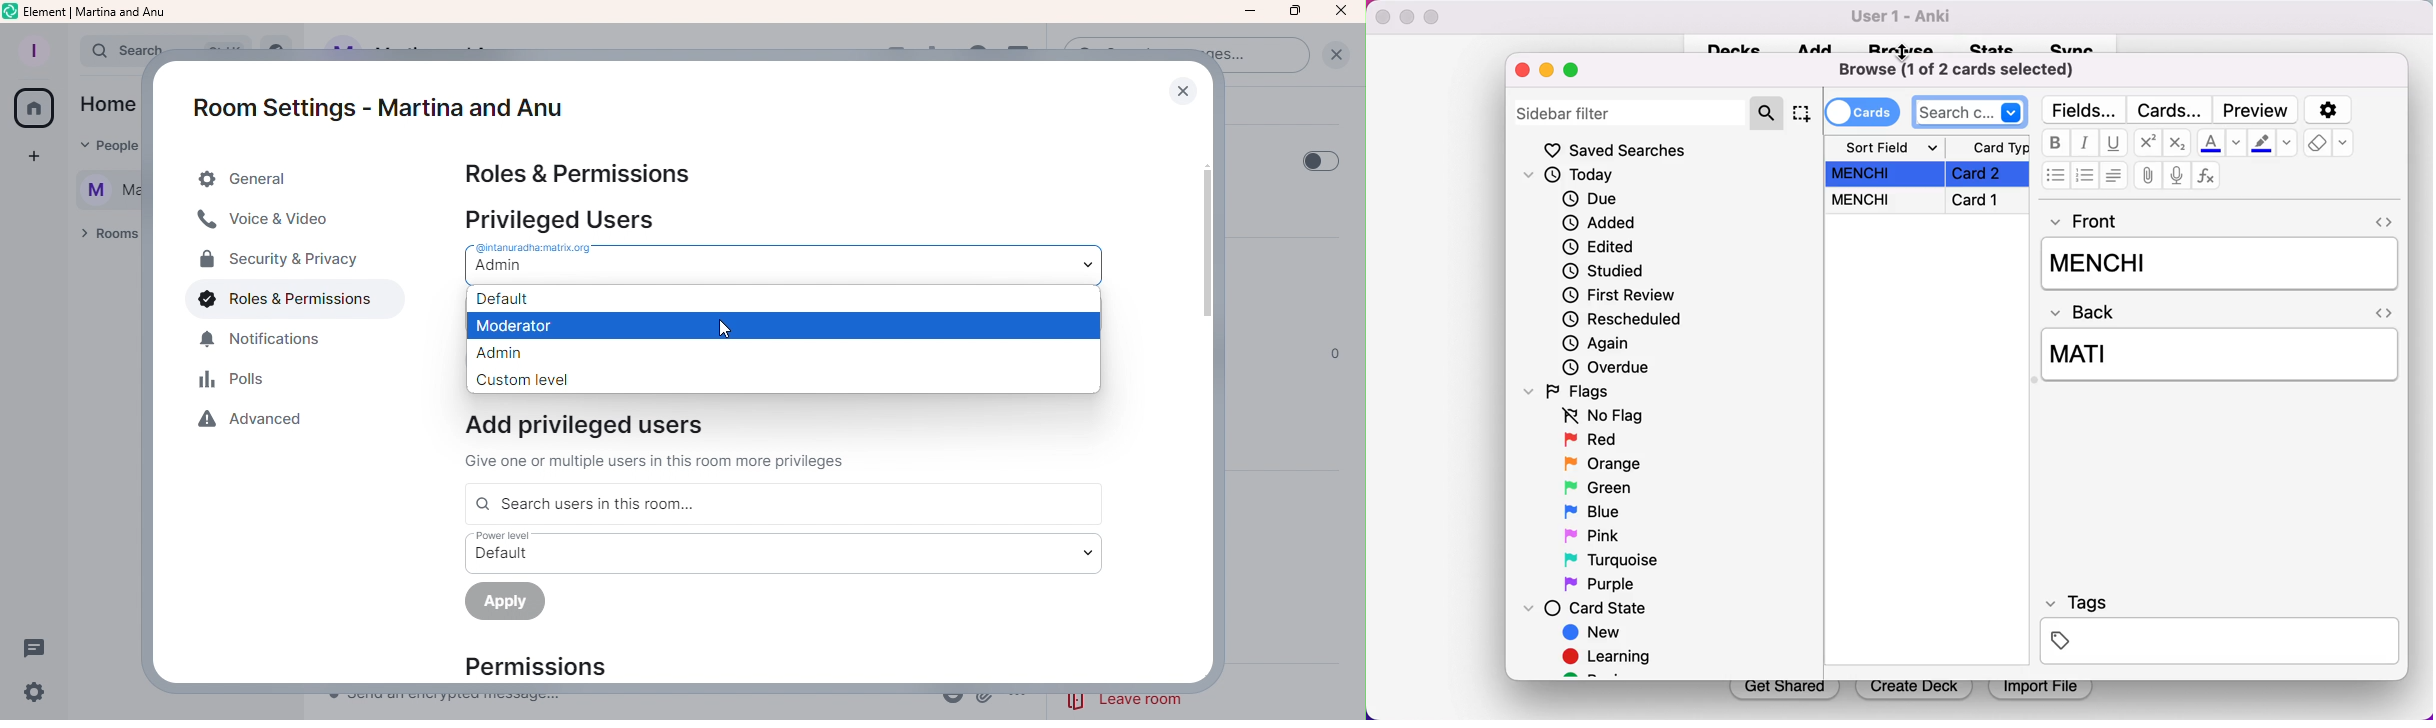 The width and height of the screenshot is (2436, 728). I want to click on search cards, so click(1972, 111).